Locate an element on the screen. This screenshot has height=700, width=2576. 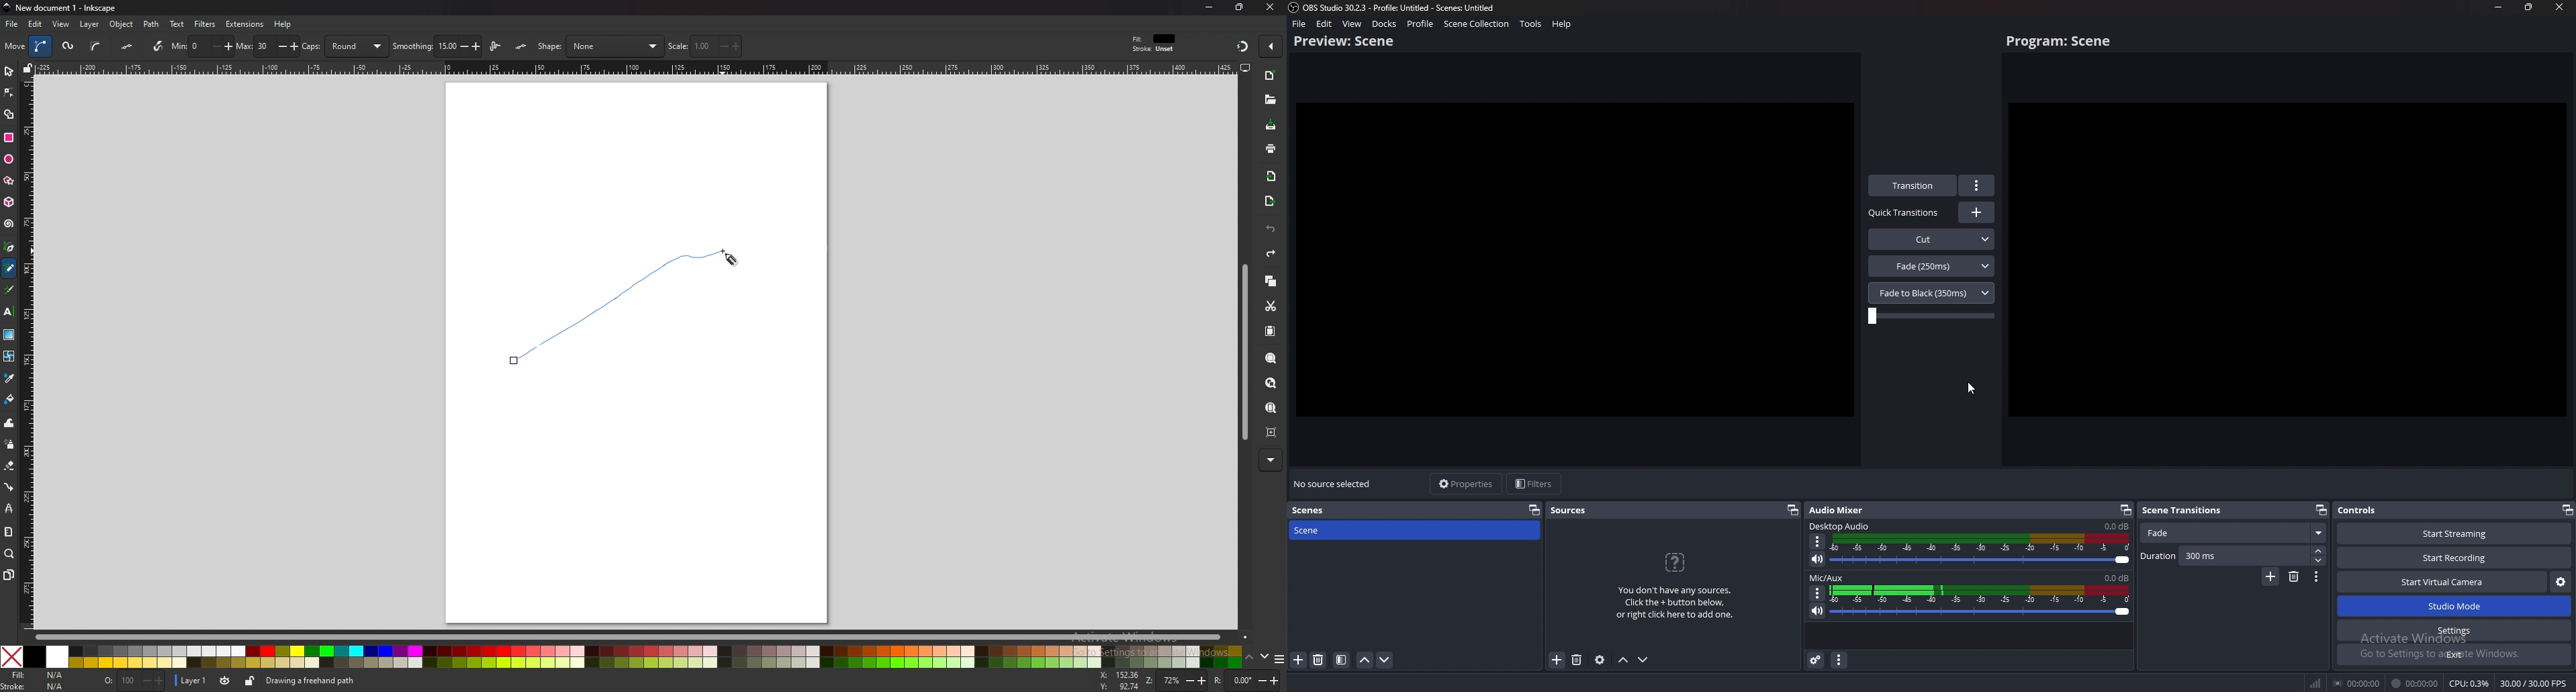
fill bucket is located at coordinates (9, 399).